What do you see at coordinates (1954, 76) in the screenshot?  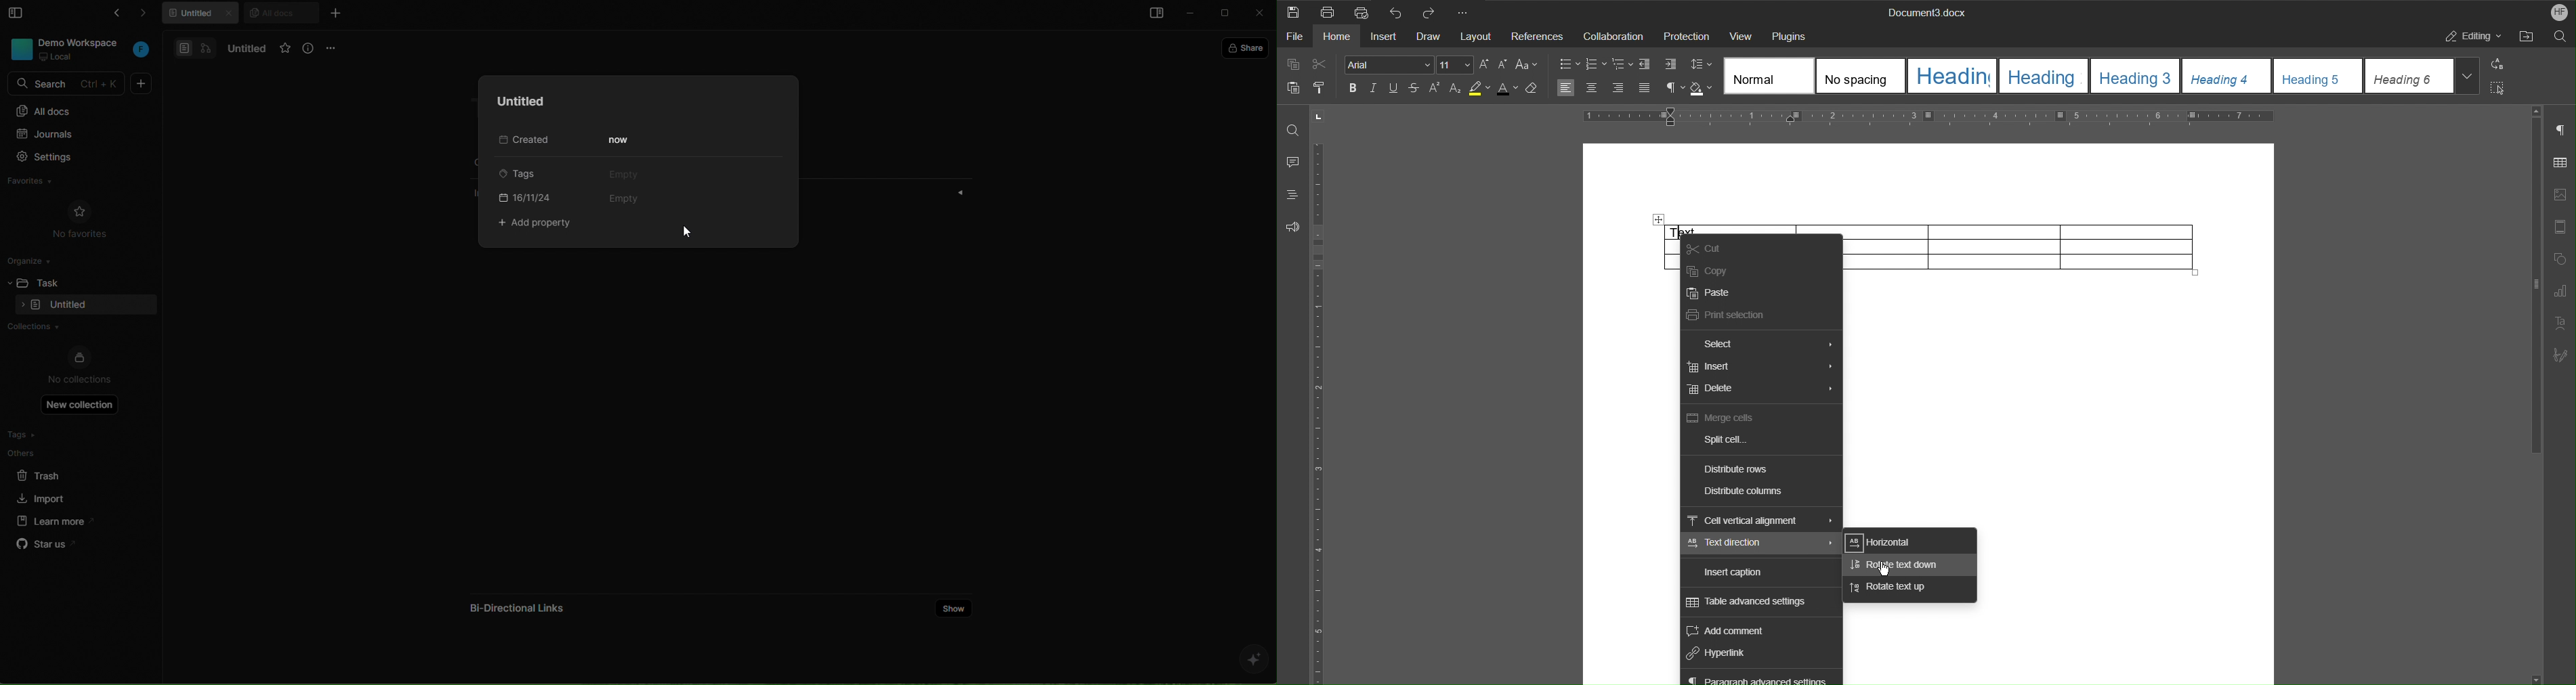 I see `Heading 1` at bounding box center [1954, 76].